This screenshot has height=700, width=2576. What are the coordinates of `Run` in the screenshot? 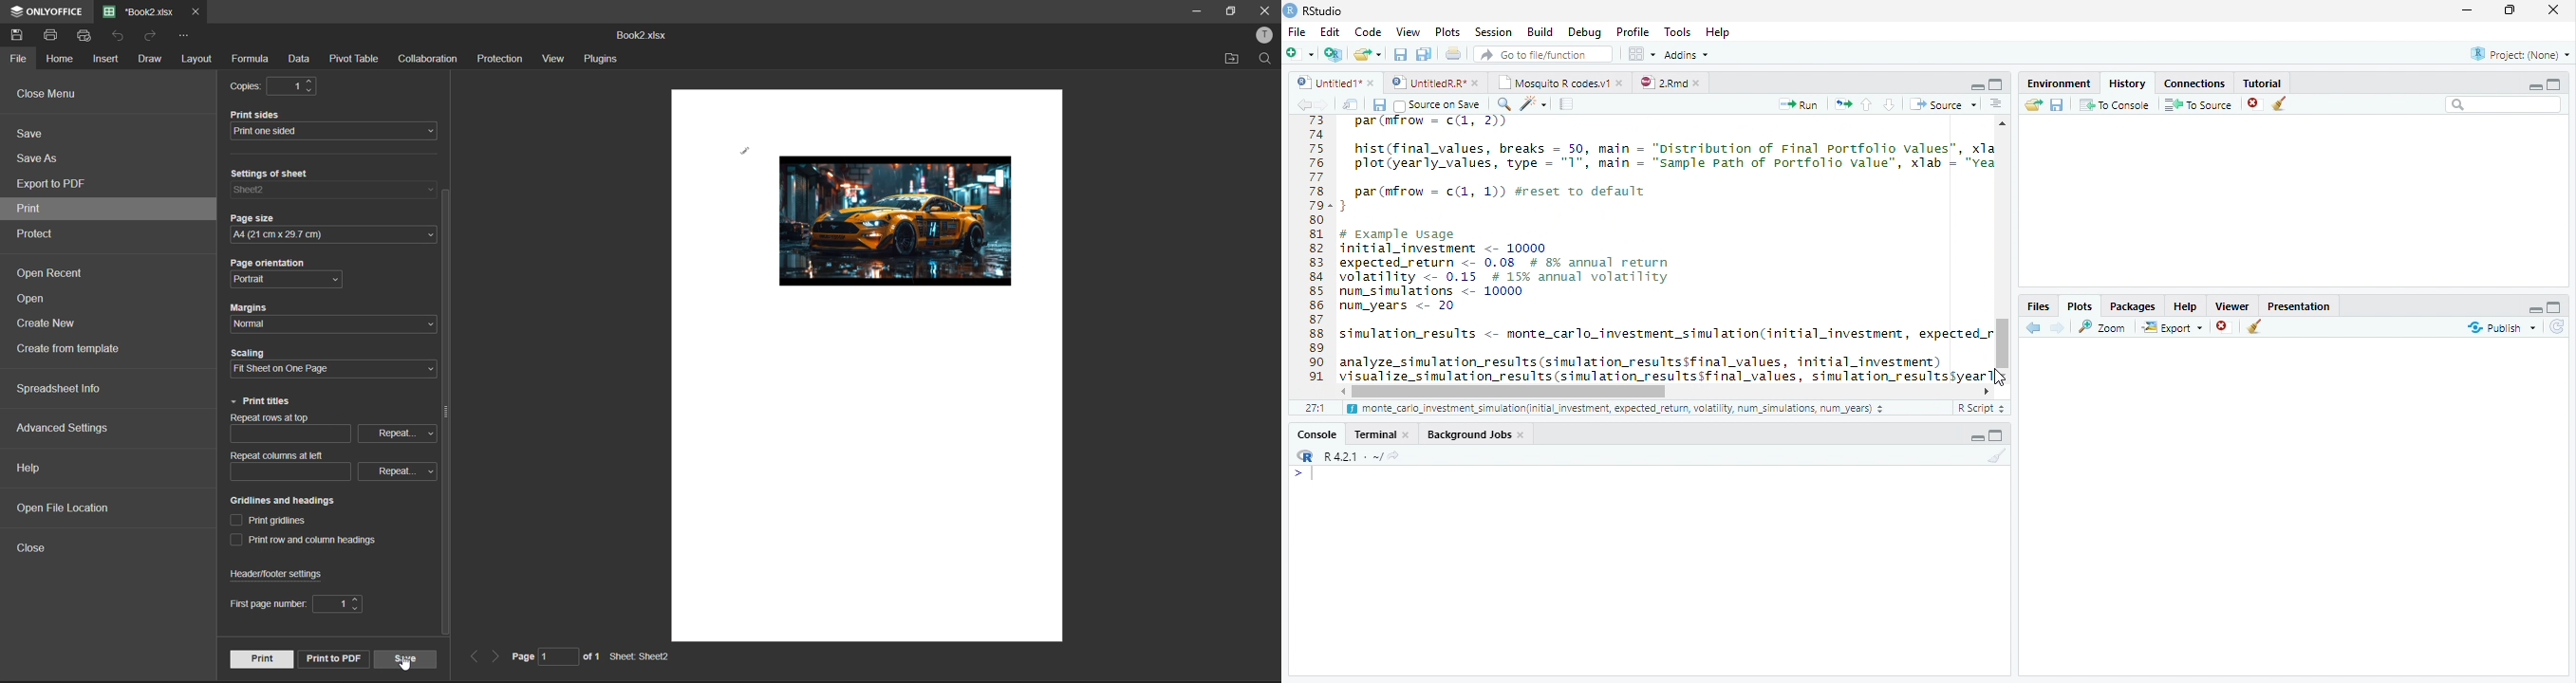 It's located at (1800, 104).